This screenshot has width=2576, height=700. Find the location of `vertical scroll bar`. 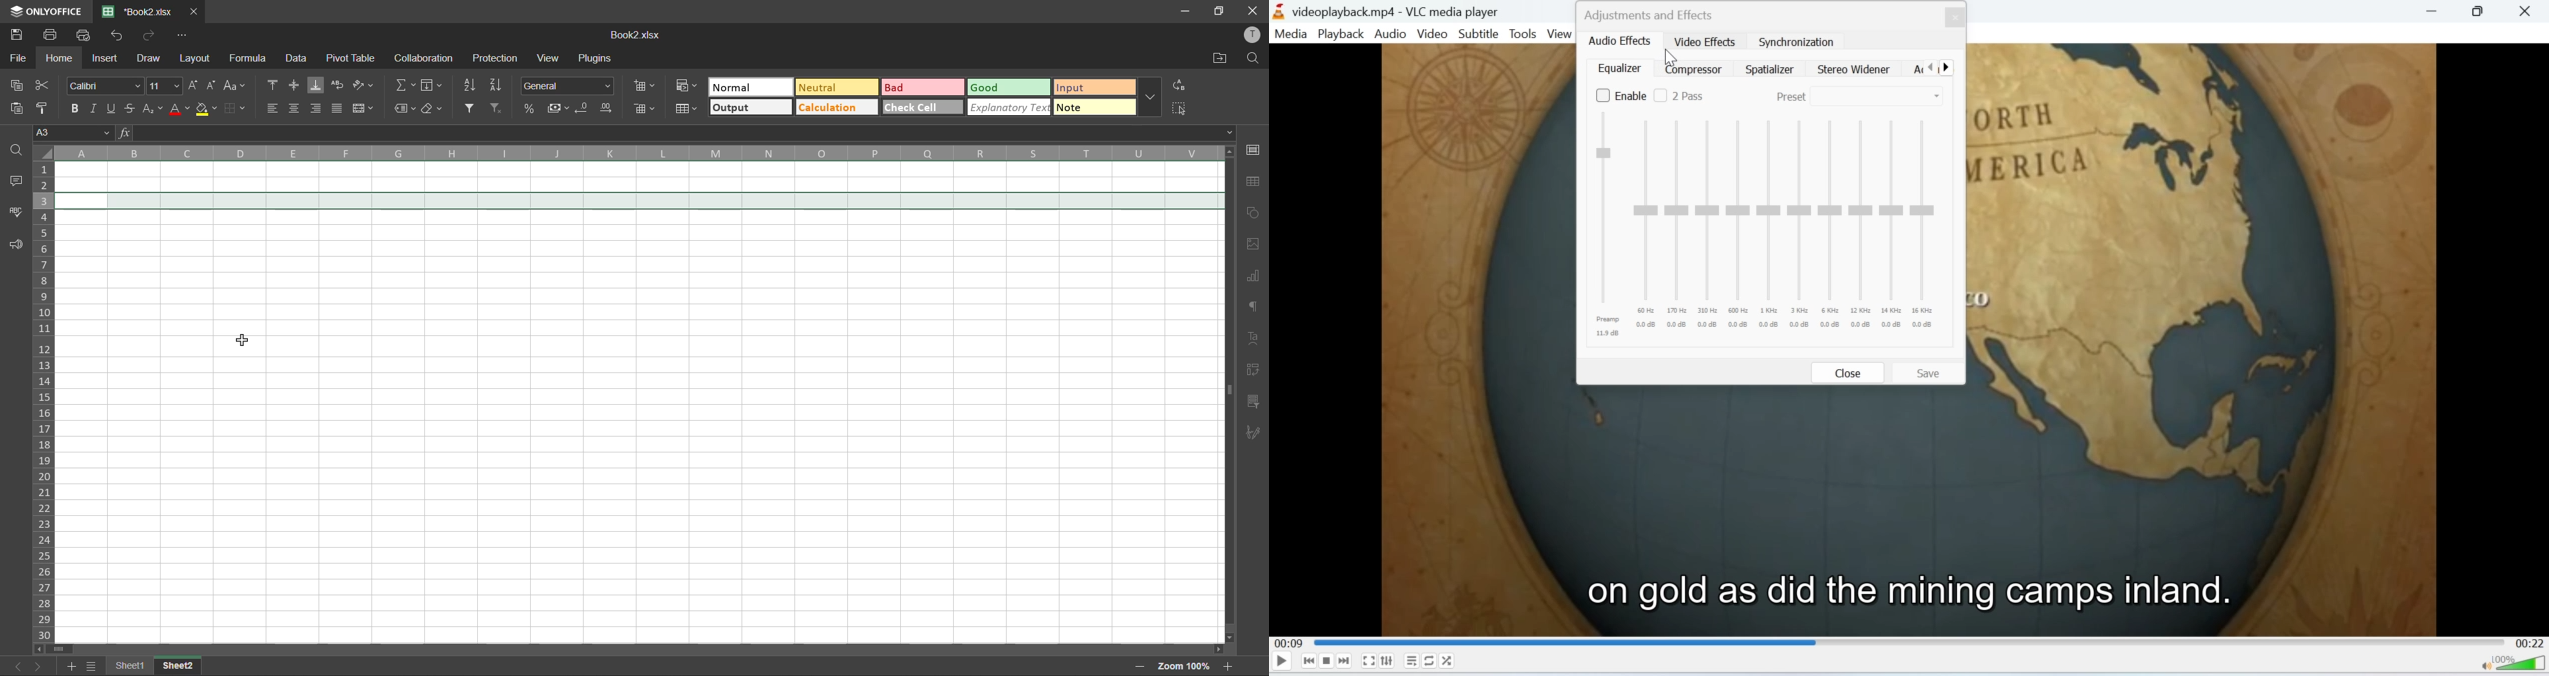

vertical scroll bar is located at coordinates (1228, 296).